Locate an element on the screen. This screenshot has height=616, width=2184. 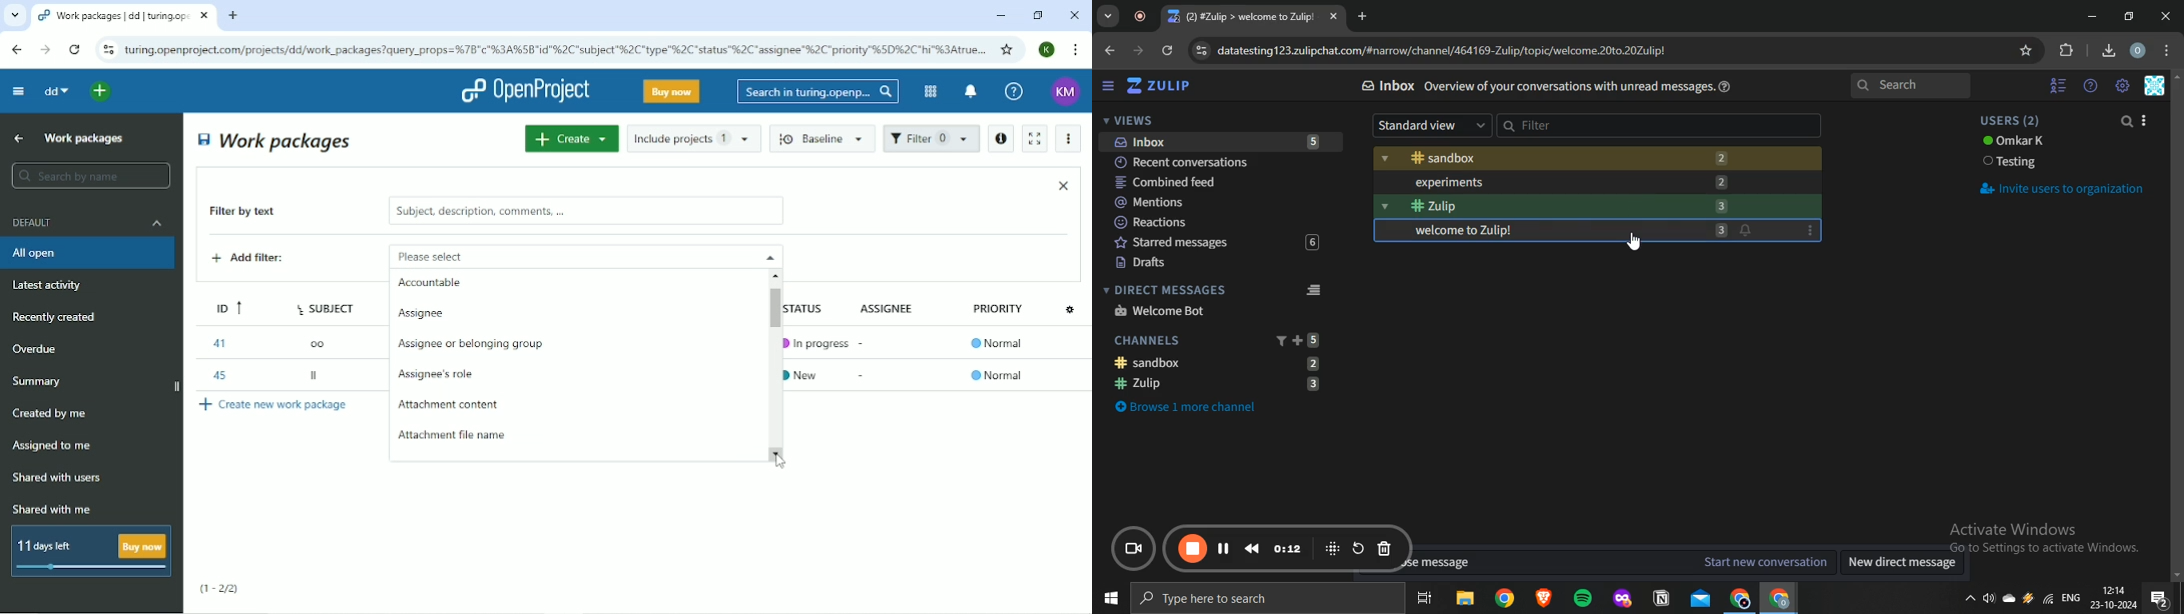
newdirect message is located at coordinates (1907, 564).